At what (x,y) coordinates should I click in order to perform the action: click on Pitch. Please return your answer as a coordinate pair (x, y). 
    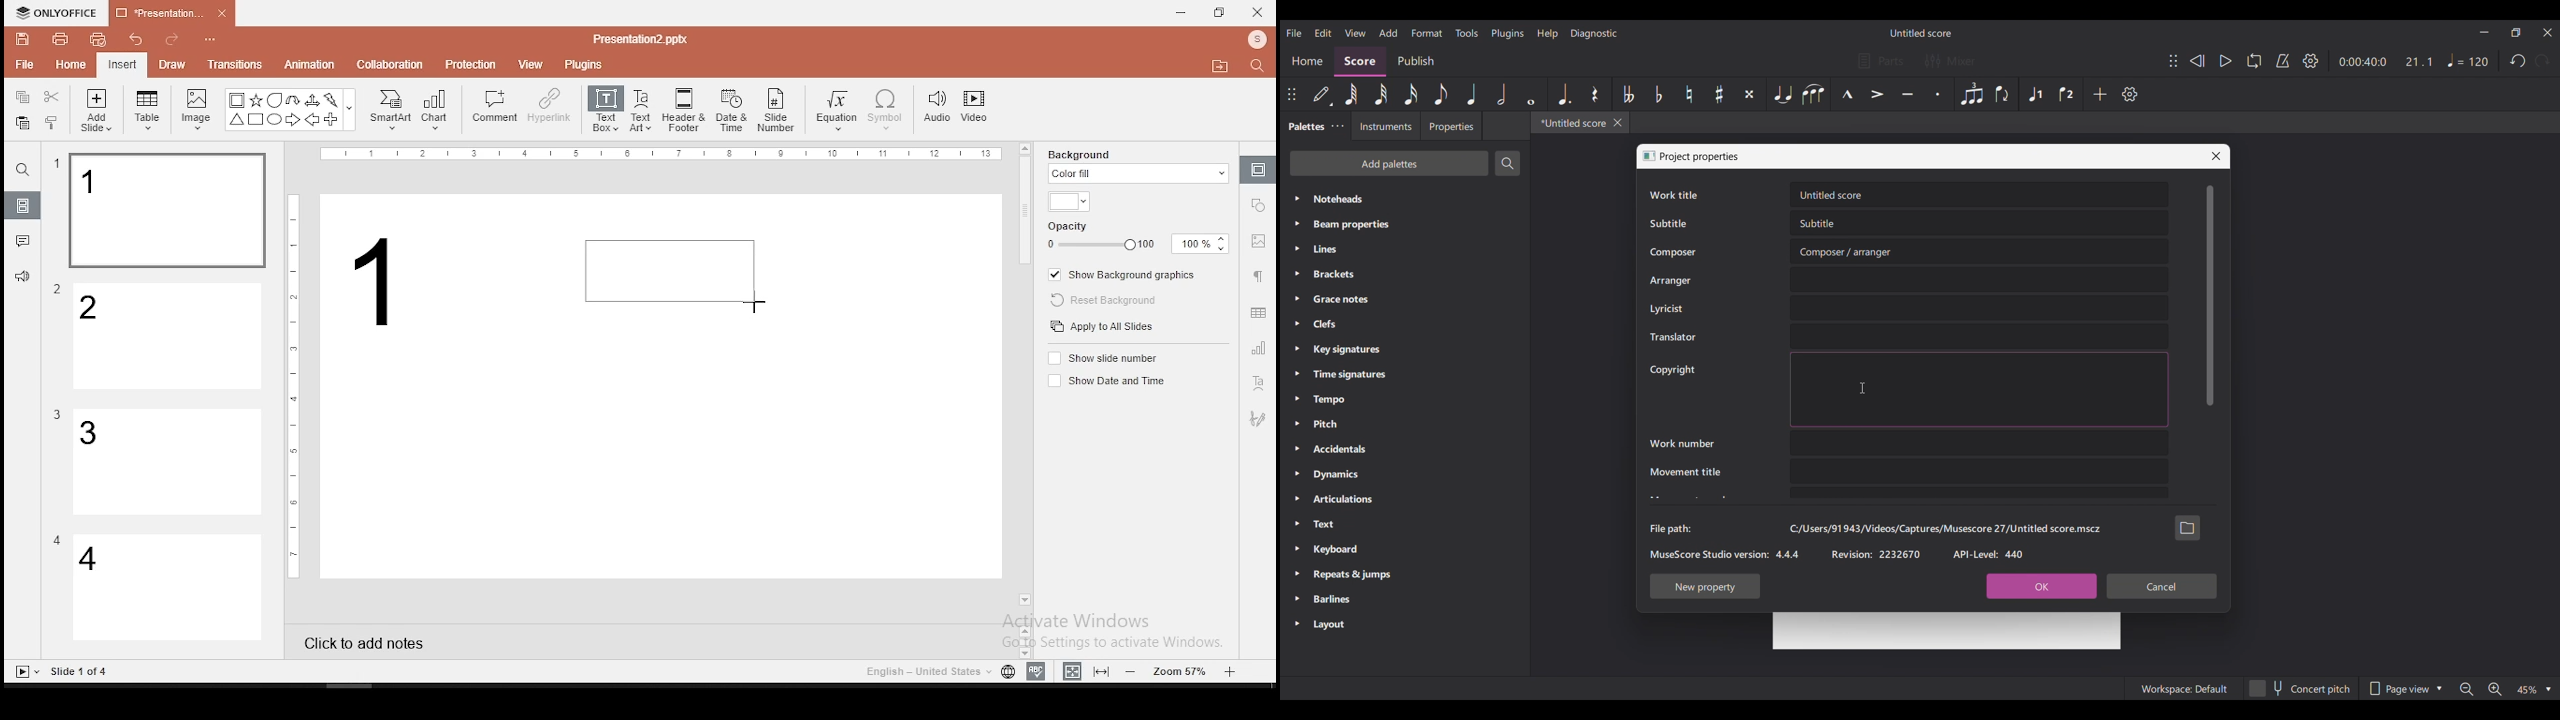
    Looking at the image, I should click on (1405, 424).